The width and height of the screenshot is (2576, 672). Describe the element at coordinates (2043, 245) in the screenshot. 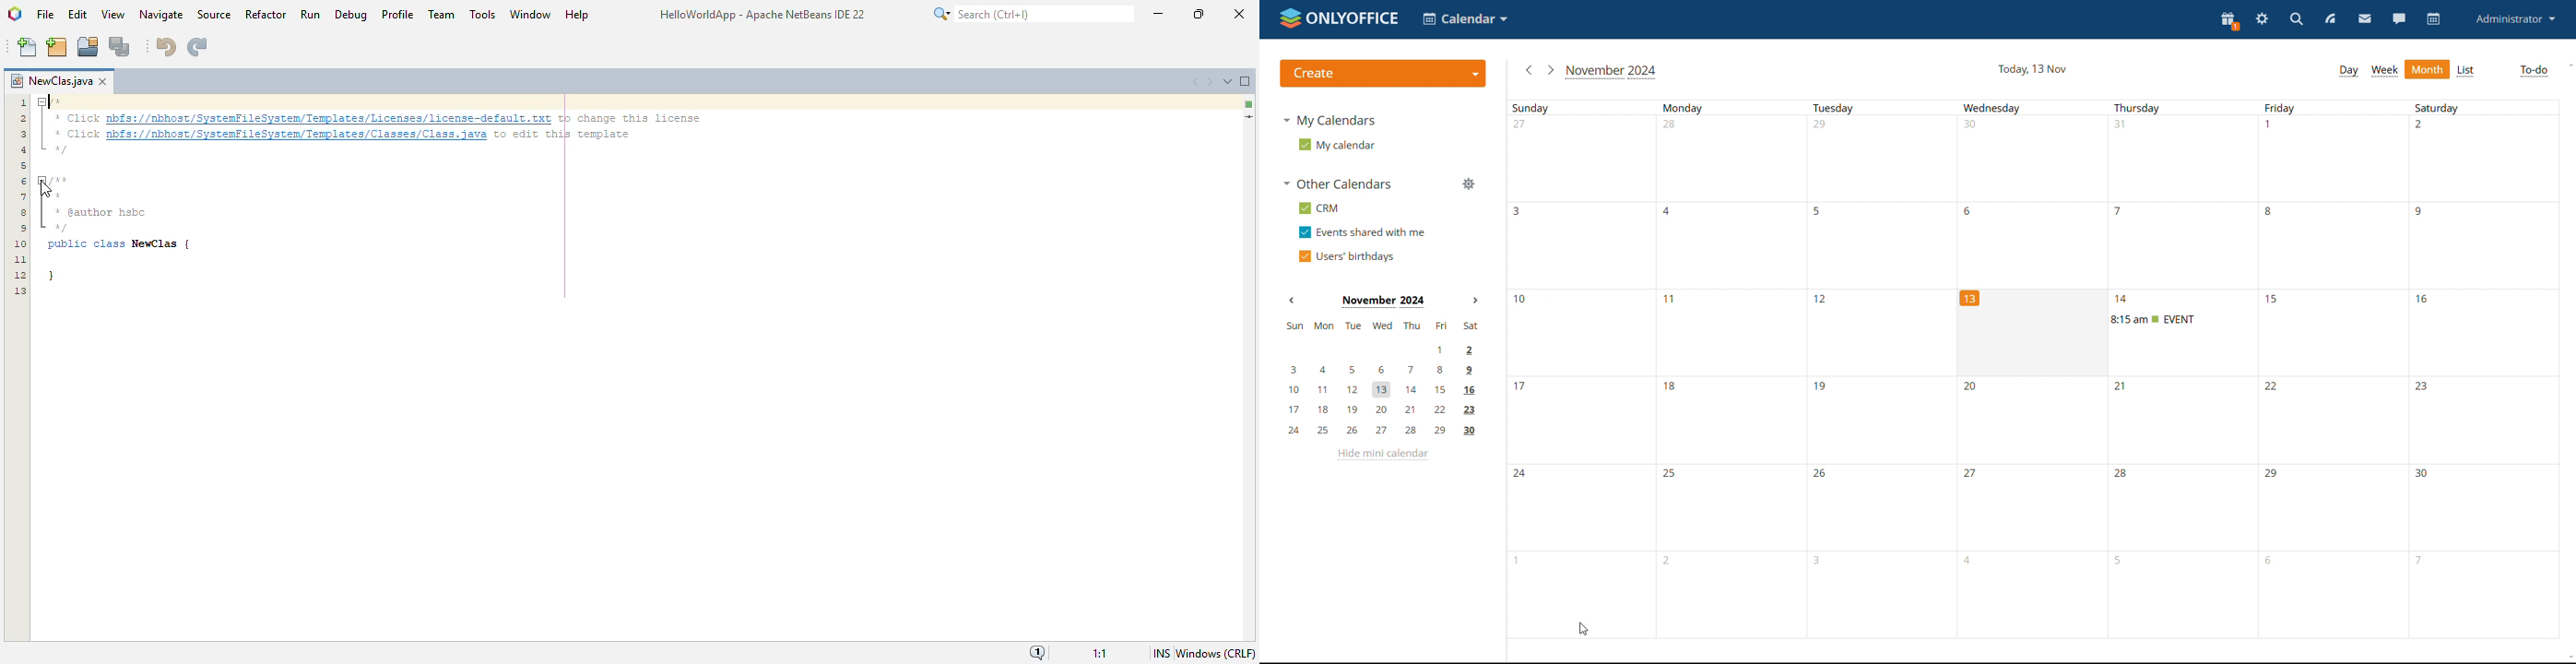

I see `dates of the month` at that location.